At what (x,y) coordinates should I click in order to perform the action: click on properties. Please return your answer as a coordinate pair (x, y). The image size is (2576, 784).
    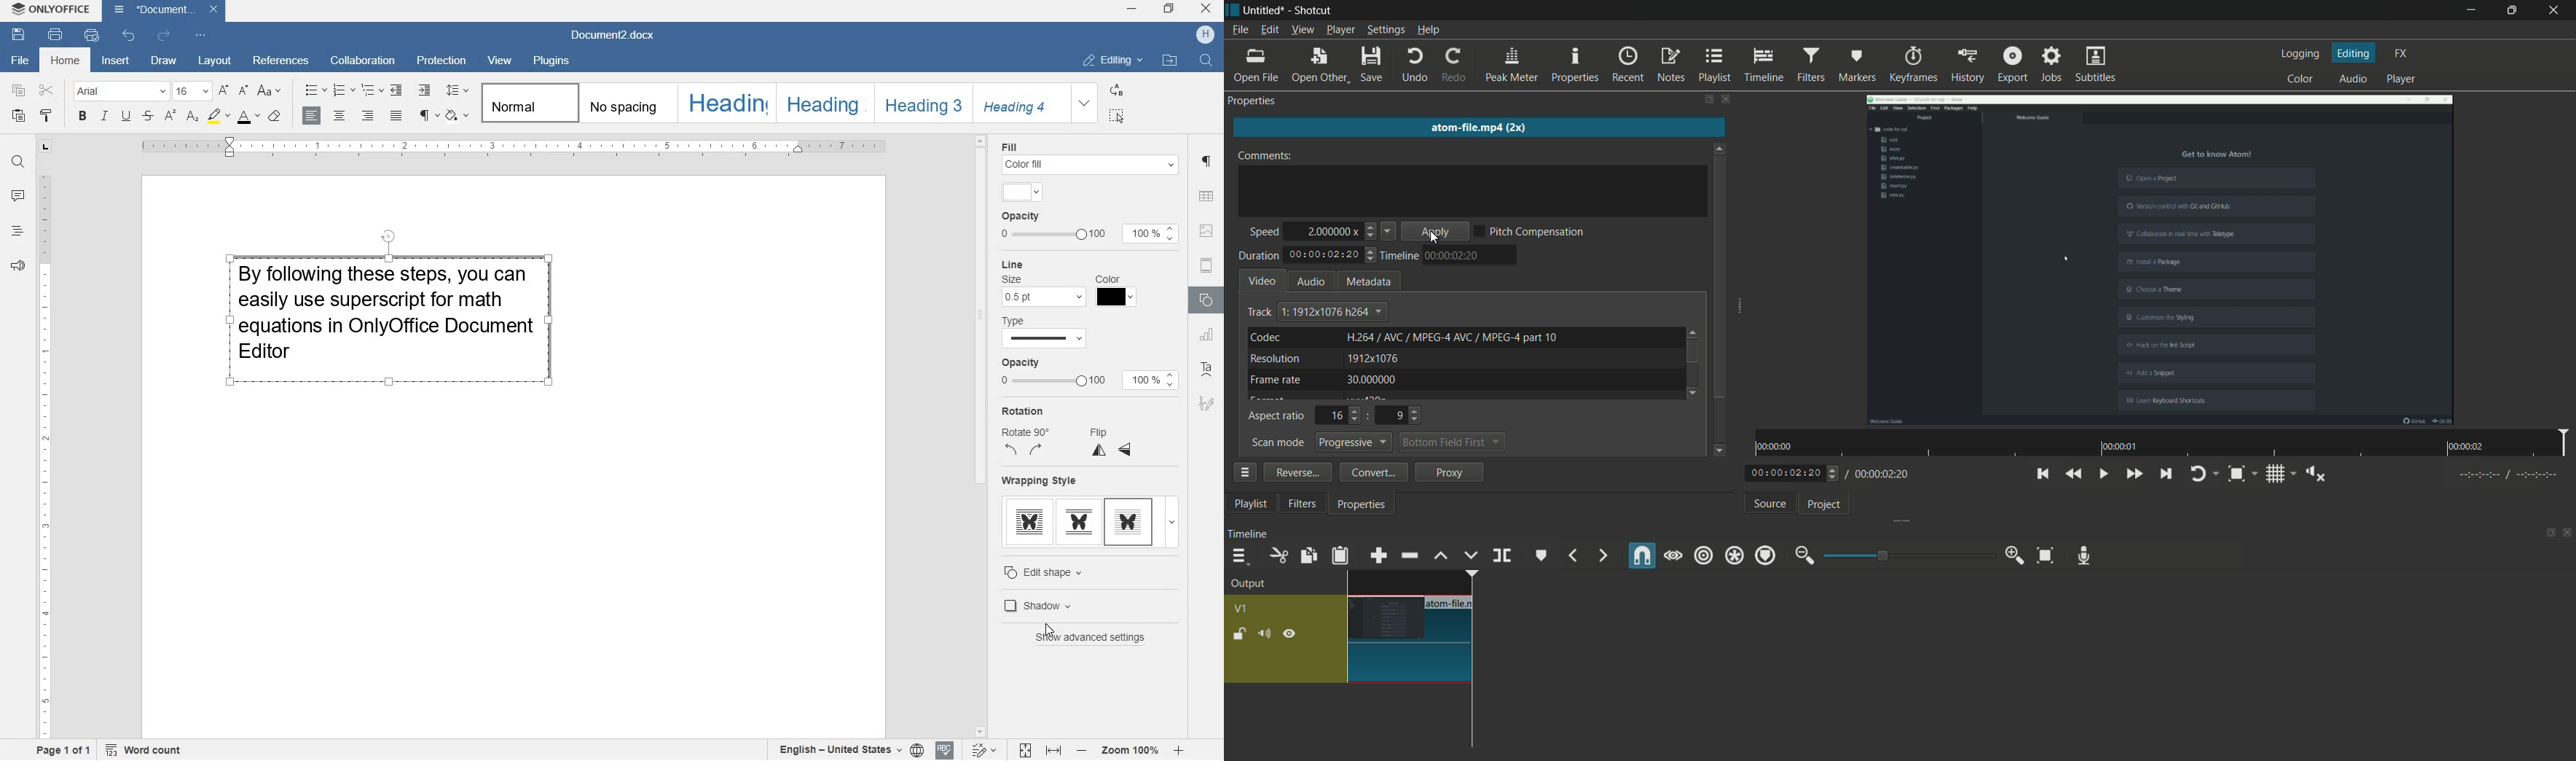
    Looking at the image, I should click on (1364, 504).